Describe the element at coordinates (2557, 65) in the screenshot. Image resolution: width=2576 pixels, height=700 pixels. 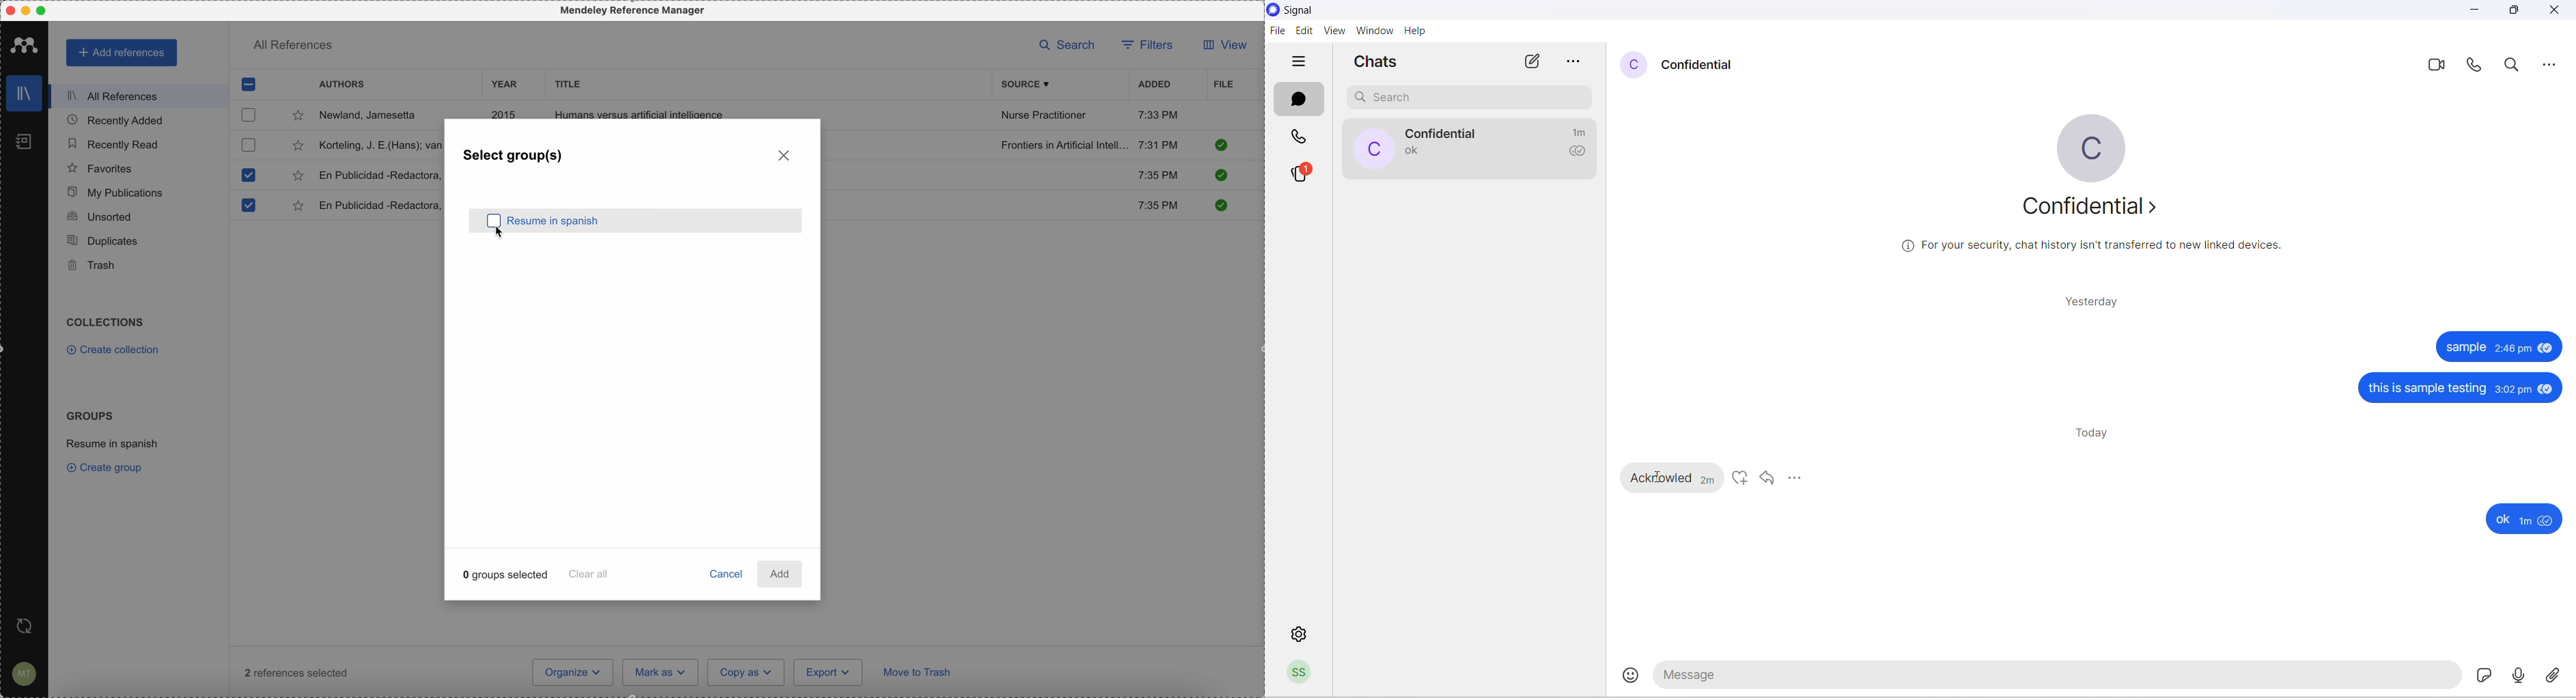
I see `more options` at that location.